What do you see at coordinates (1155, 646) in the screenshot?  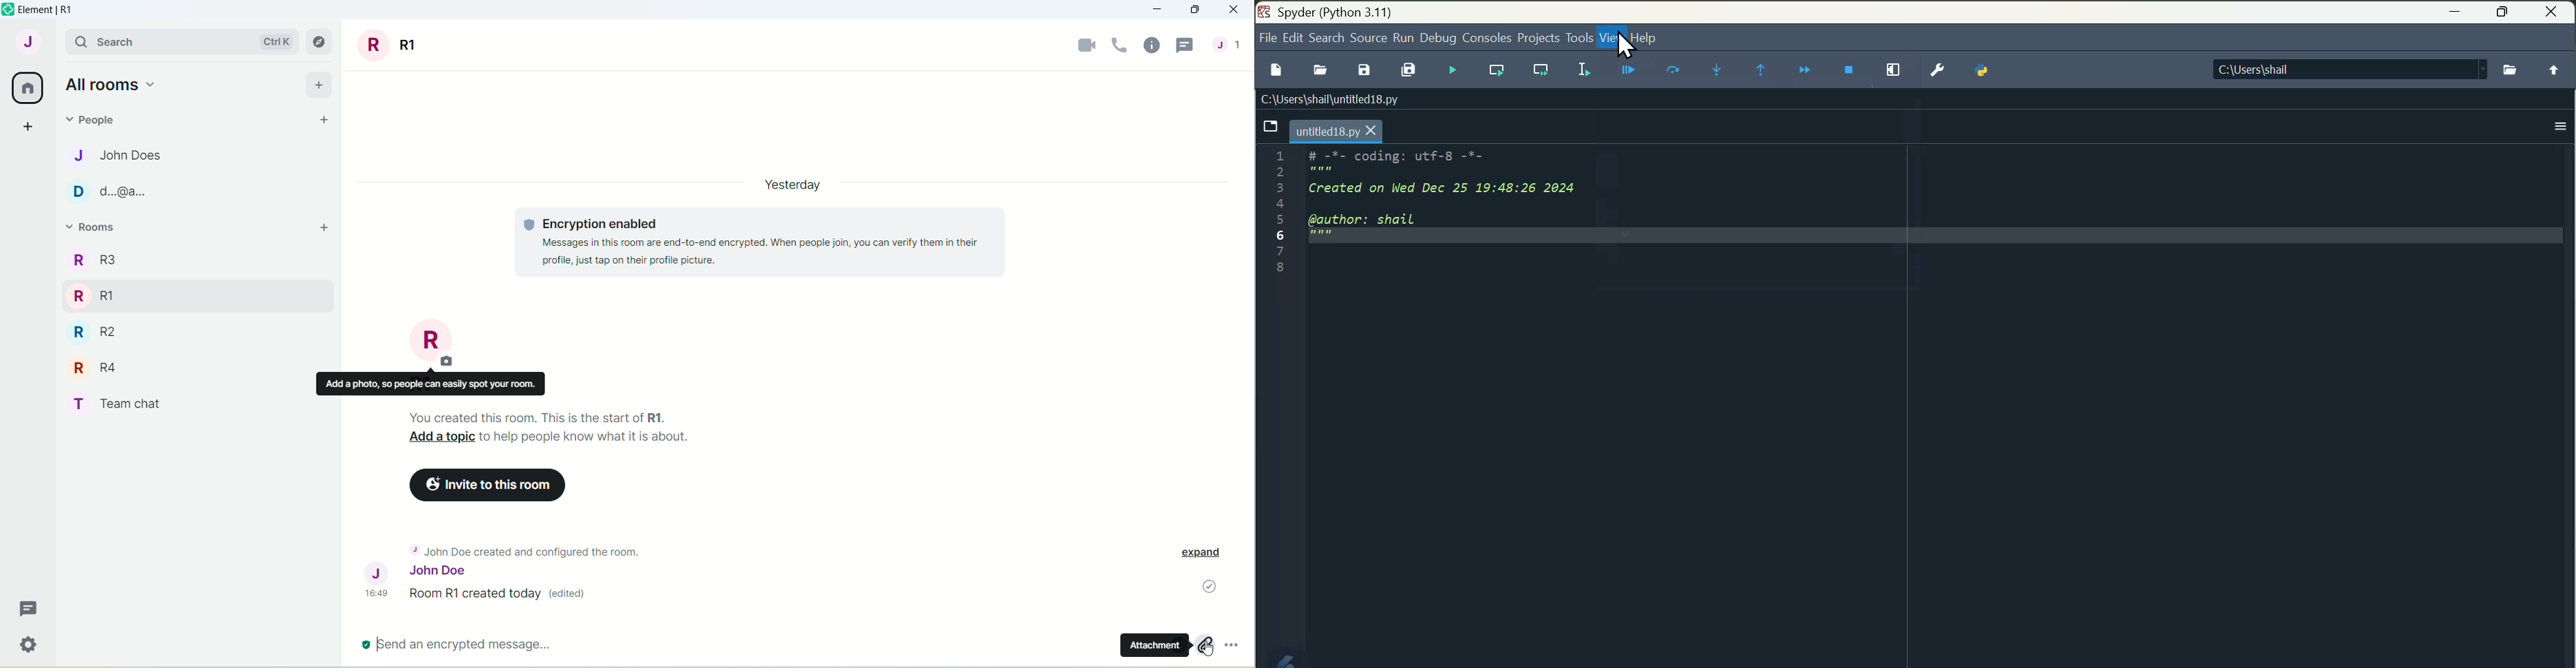 I see `attachment` at bounding box center [1155, 646].